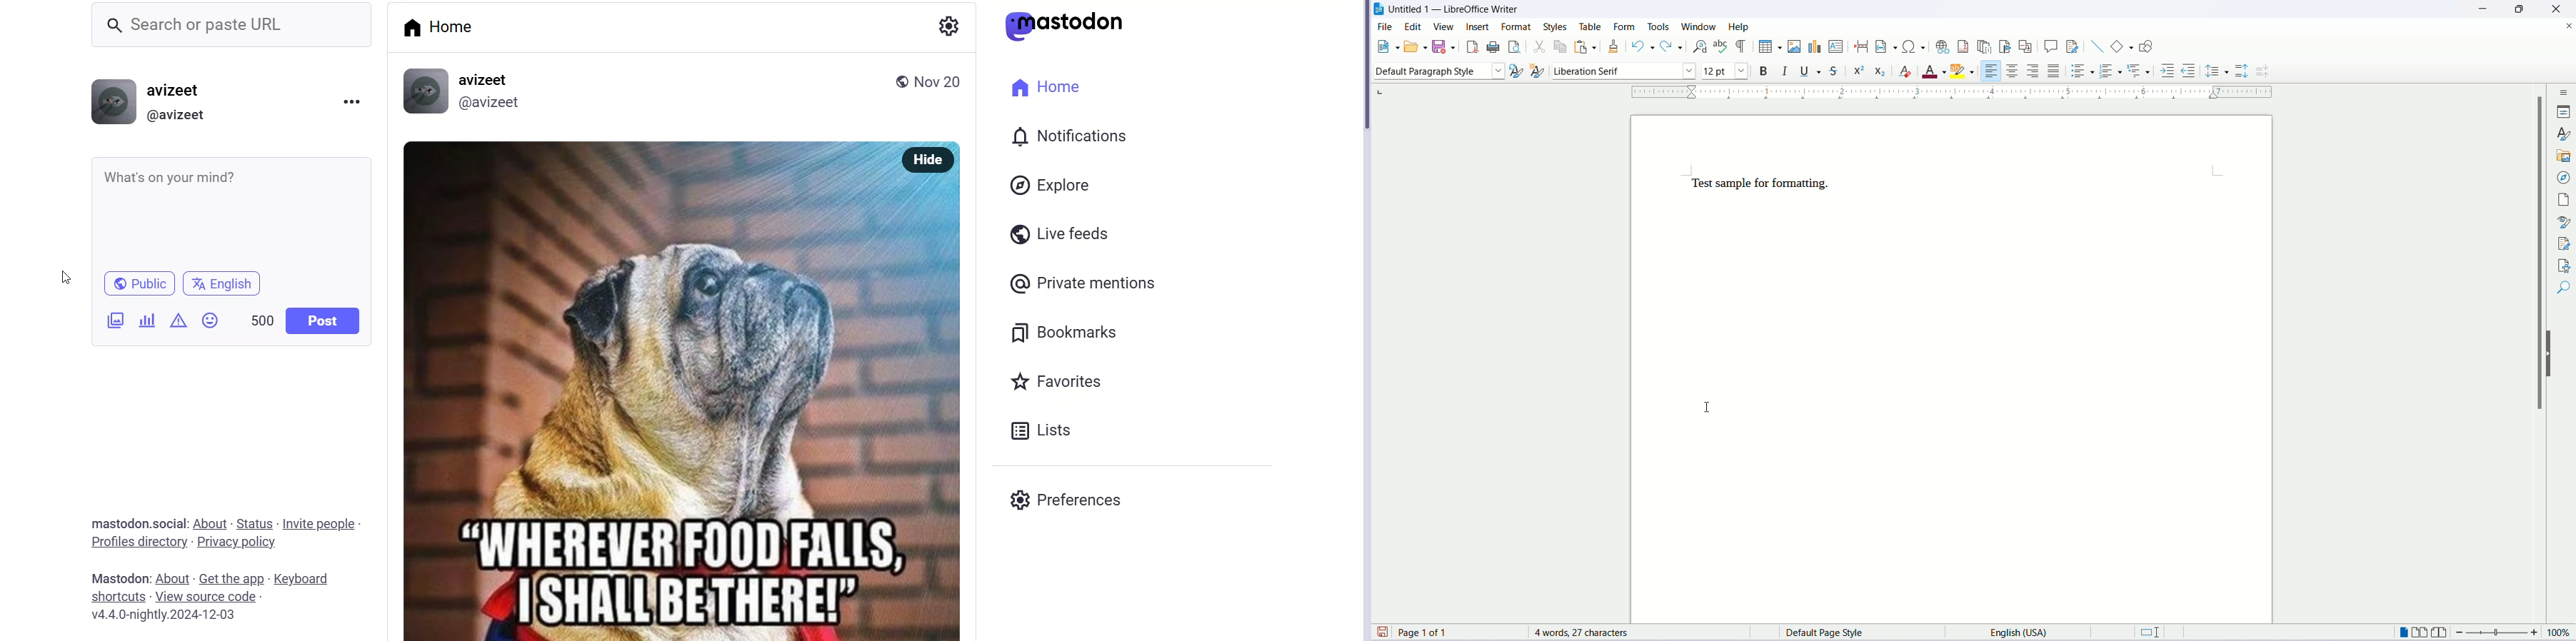 Image resolution: width=2576 pixels, height=644 pixels. I want to click on decrease paragraph spacing, so click(2263, 72).